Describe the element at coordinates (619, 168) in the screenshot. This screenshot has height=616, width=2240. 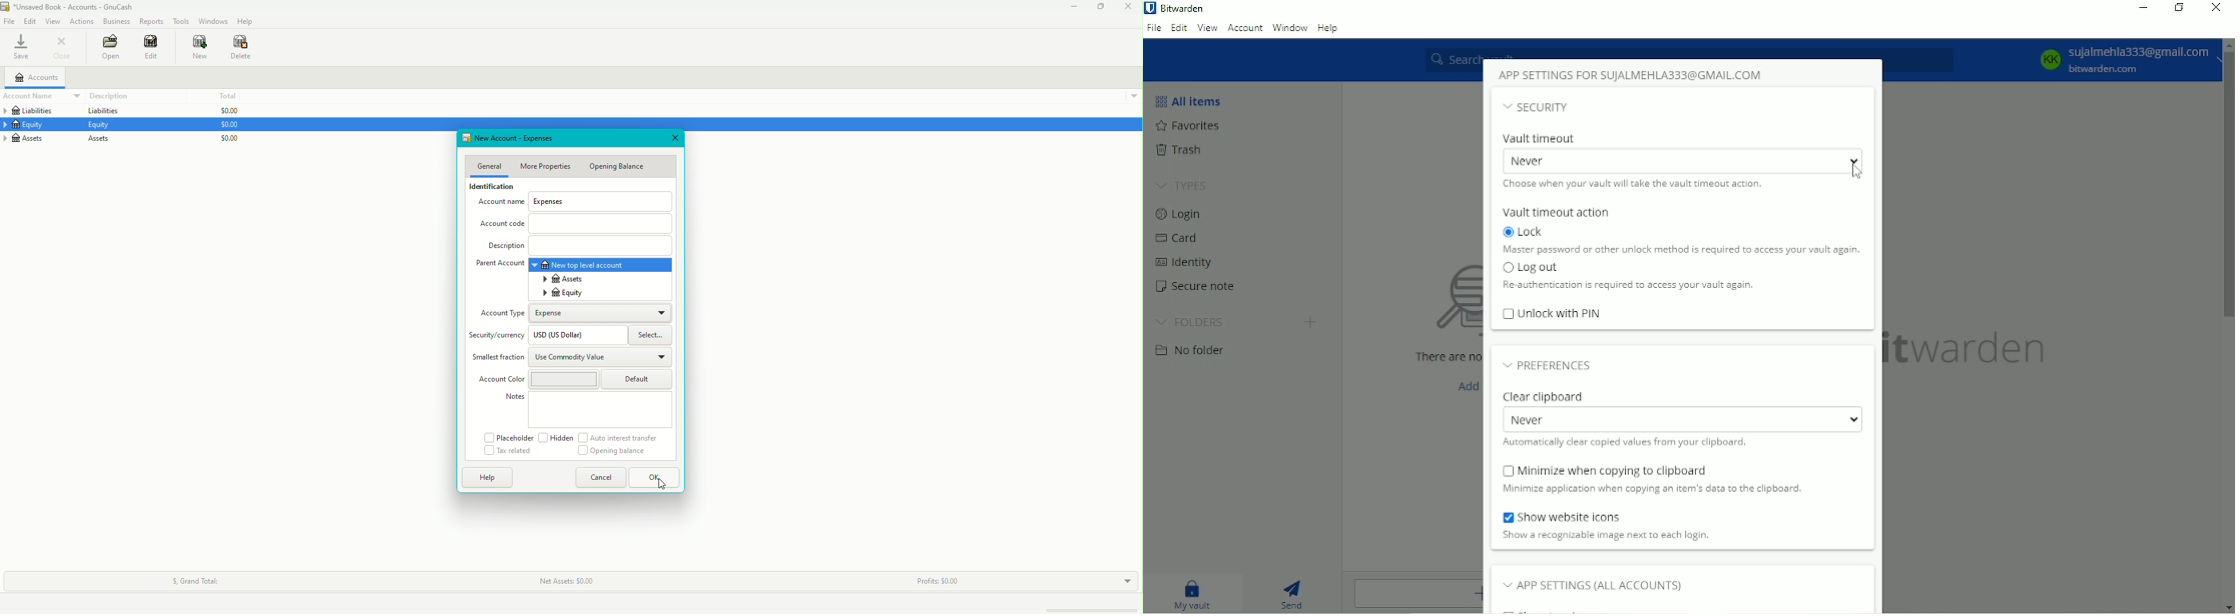
I see `Opening Balance` at that location.